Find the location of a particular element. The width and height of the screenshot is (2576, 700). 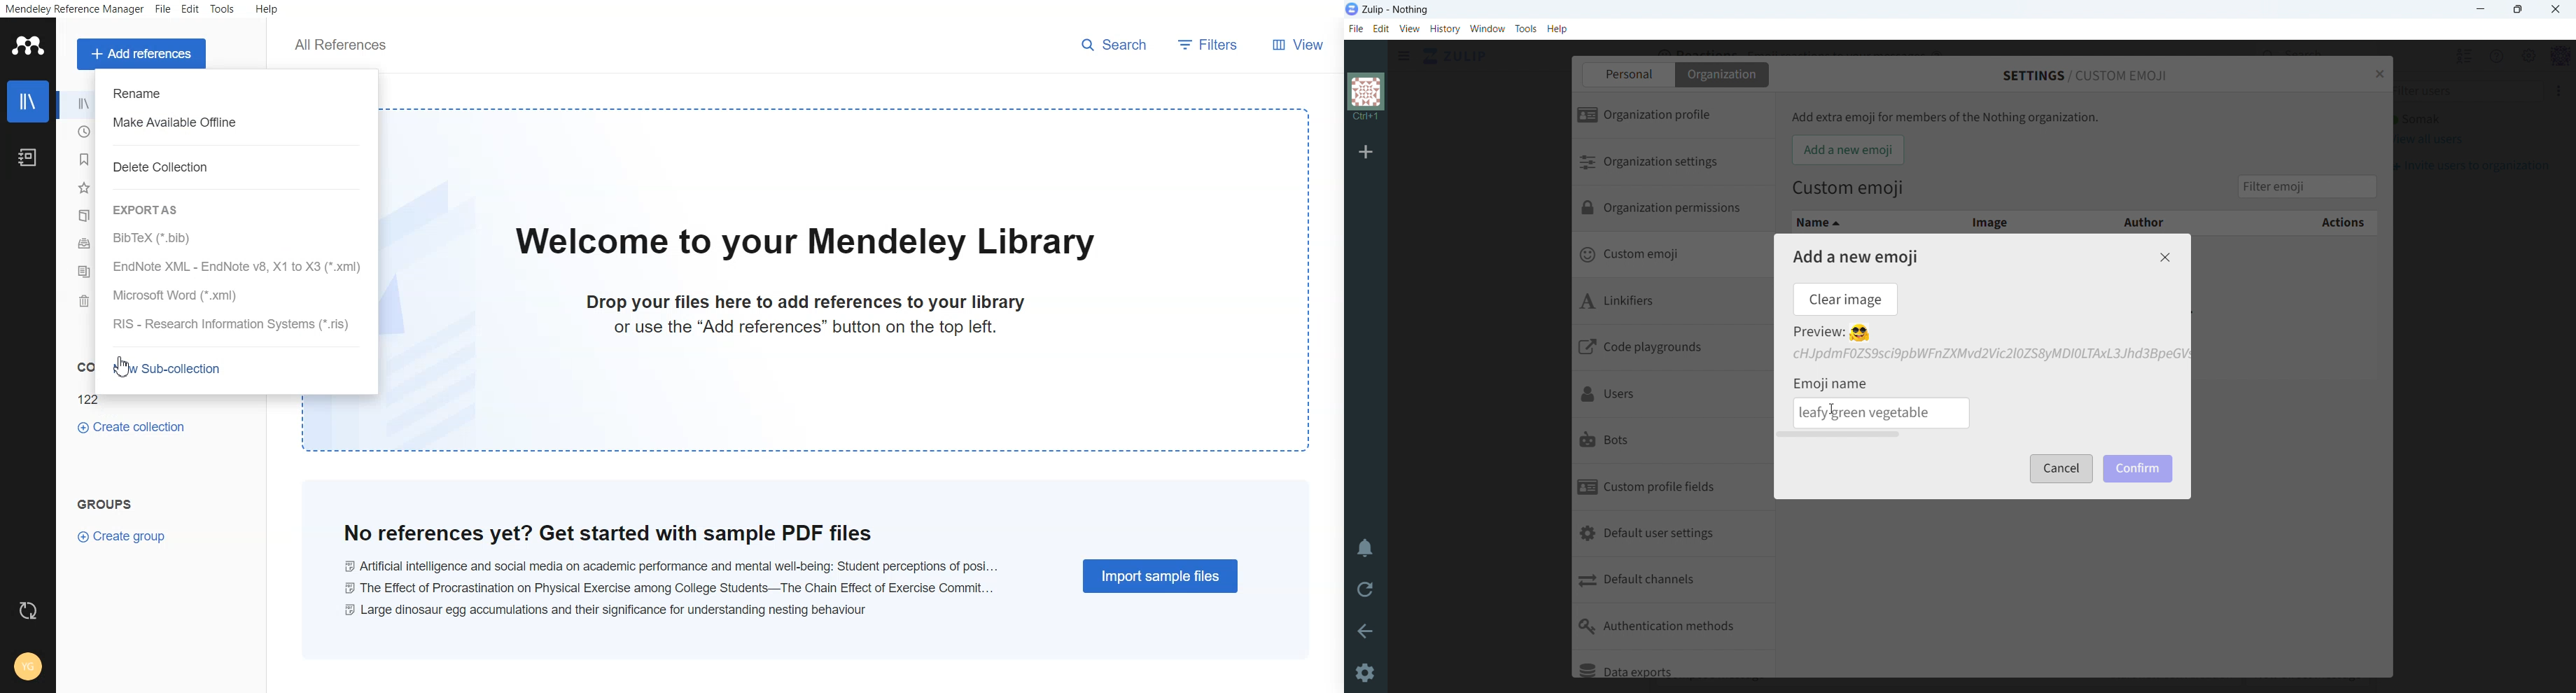

custom profile fields is located at coordinates (1673, 488).